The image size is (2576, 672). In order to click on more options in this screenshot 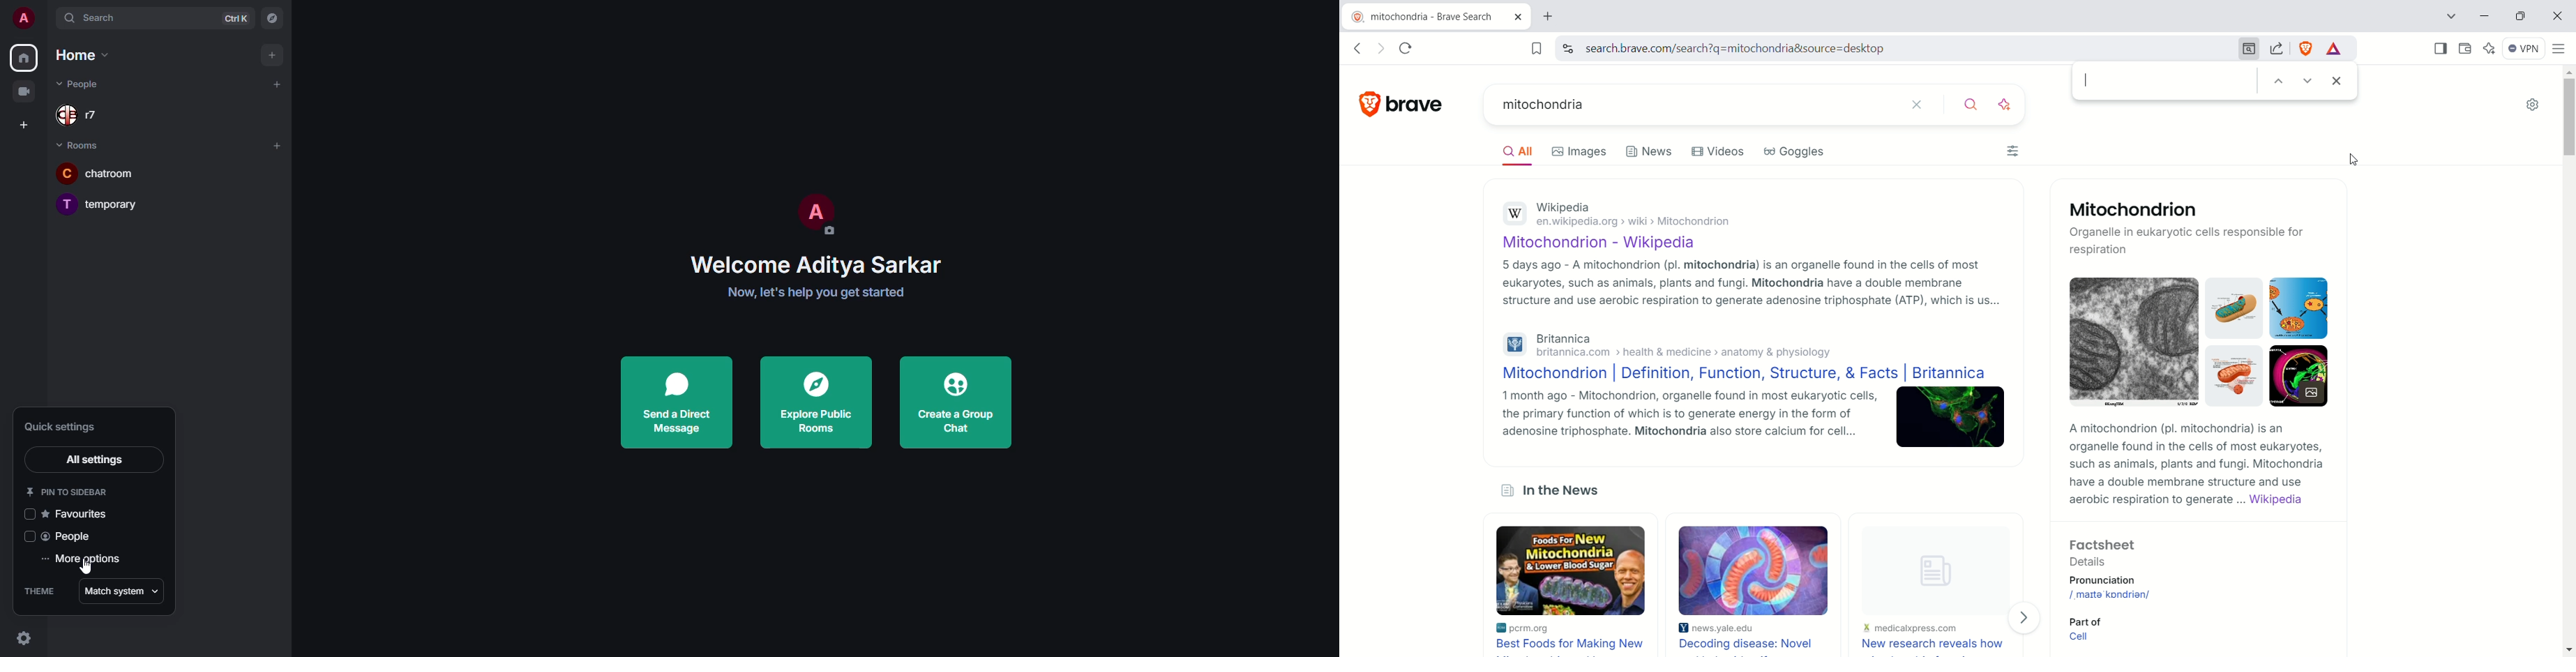, I will do `click(82, 559)`.